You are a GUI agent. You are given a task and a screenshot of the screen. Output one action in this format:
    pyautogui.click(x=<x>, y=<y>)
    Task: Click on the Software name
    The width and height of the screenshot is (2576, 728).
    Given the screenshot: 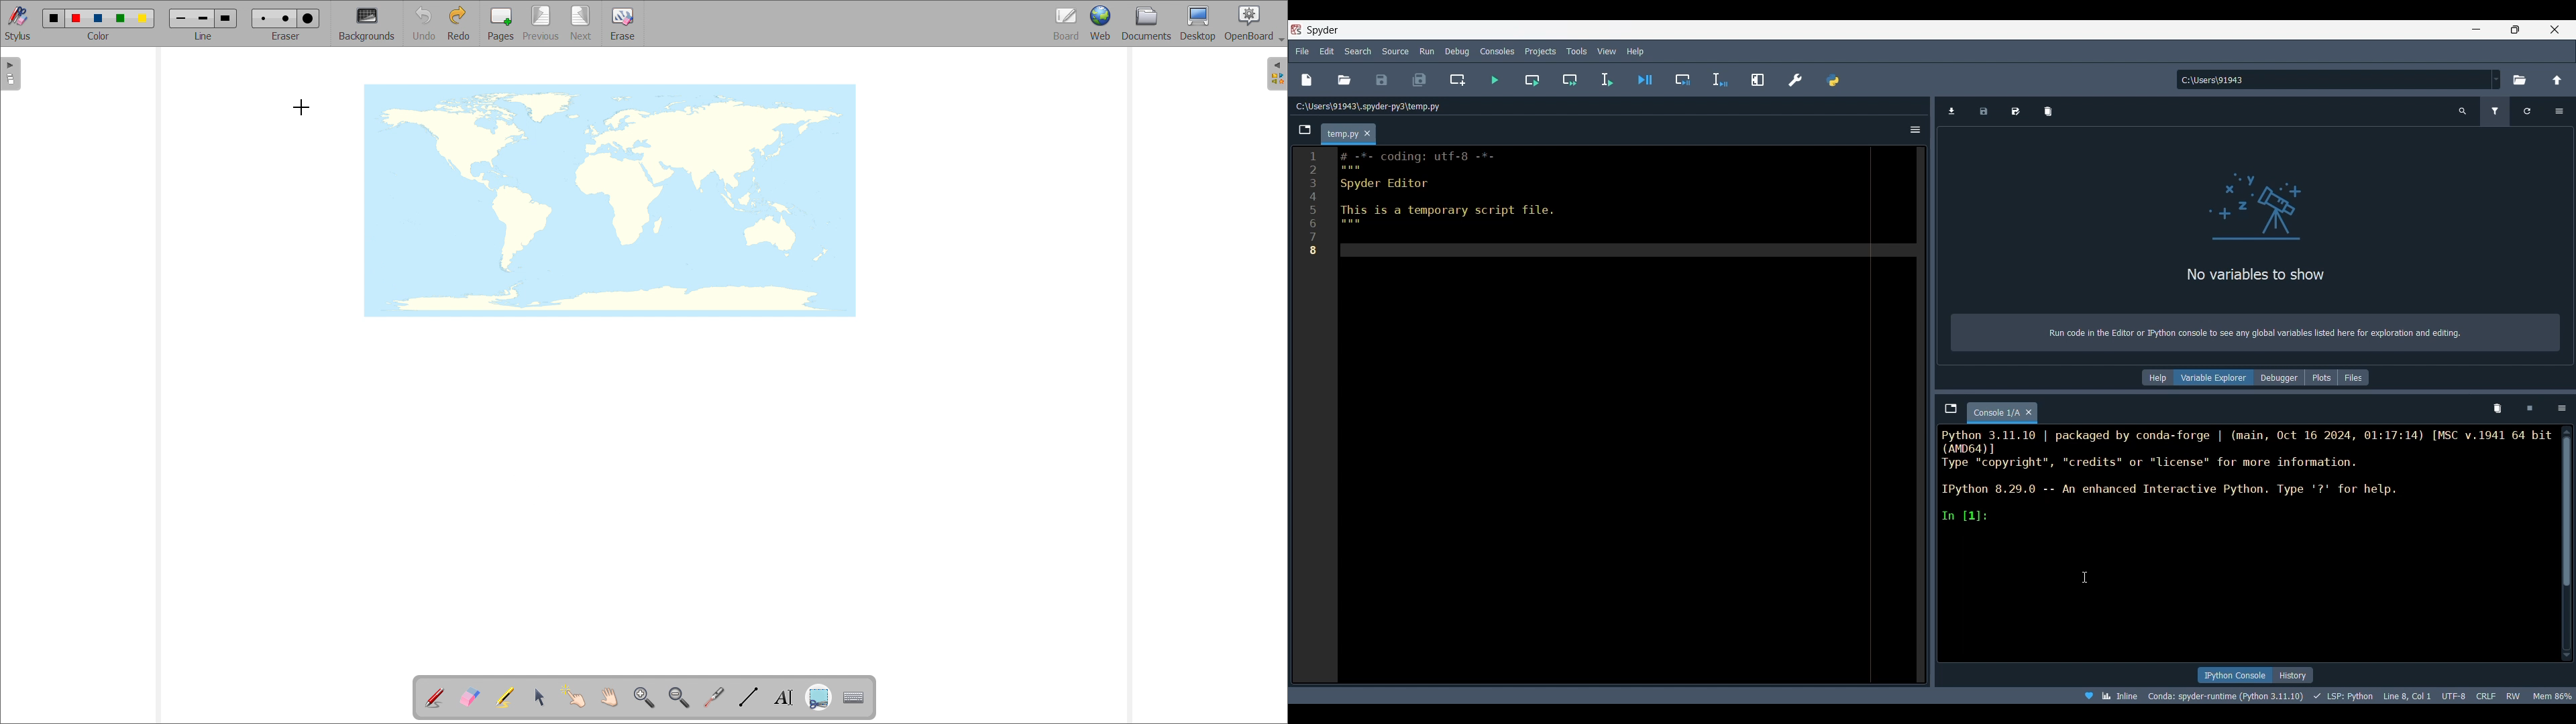 What is the action you would take?
    pyautogui.click(x=1323, y=29)
    